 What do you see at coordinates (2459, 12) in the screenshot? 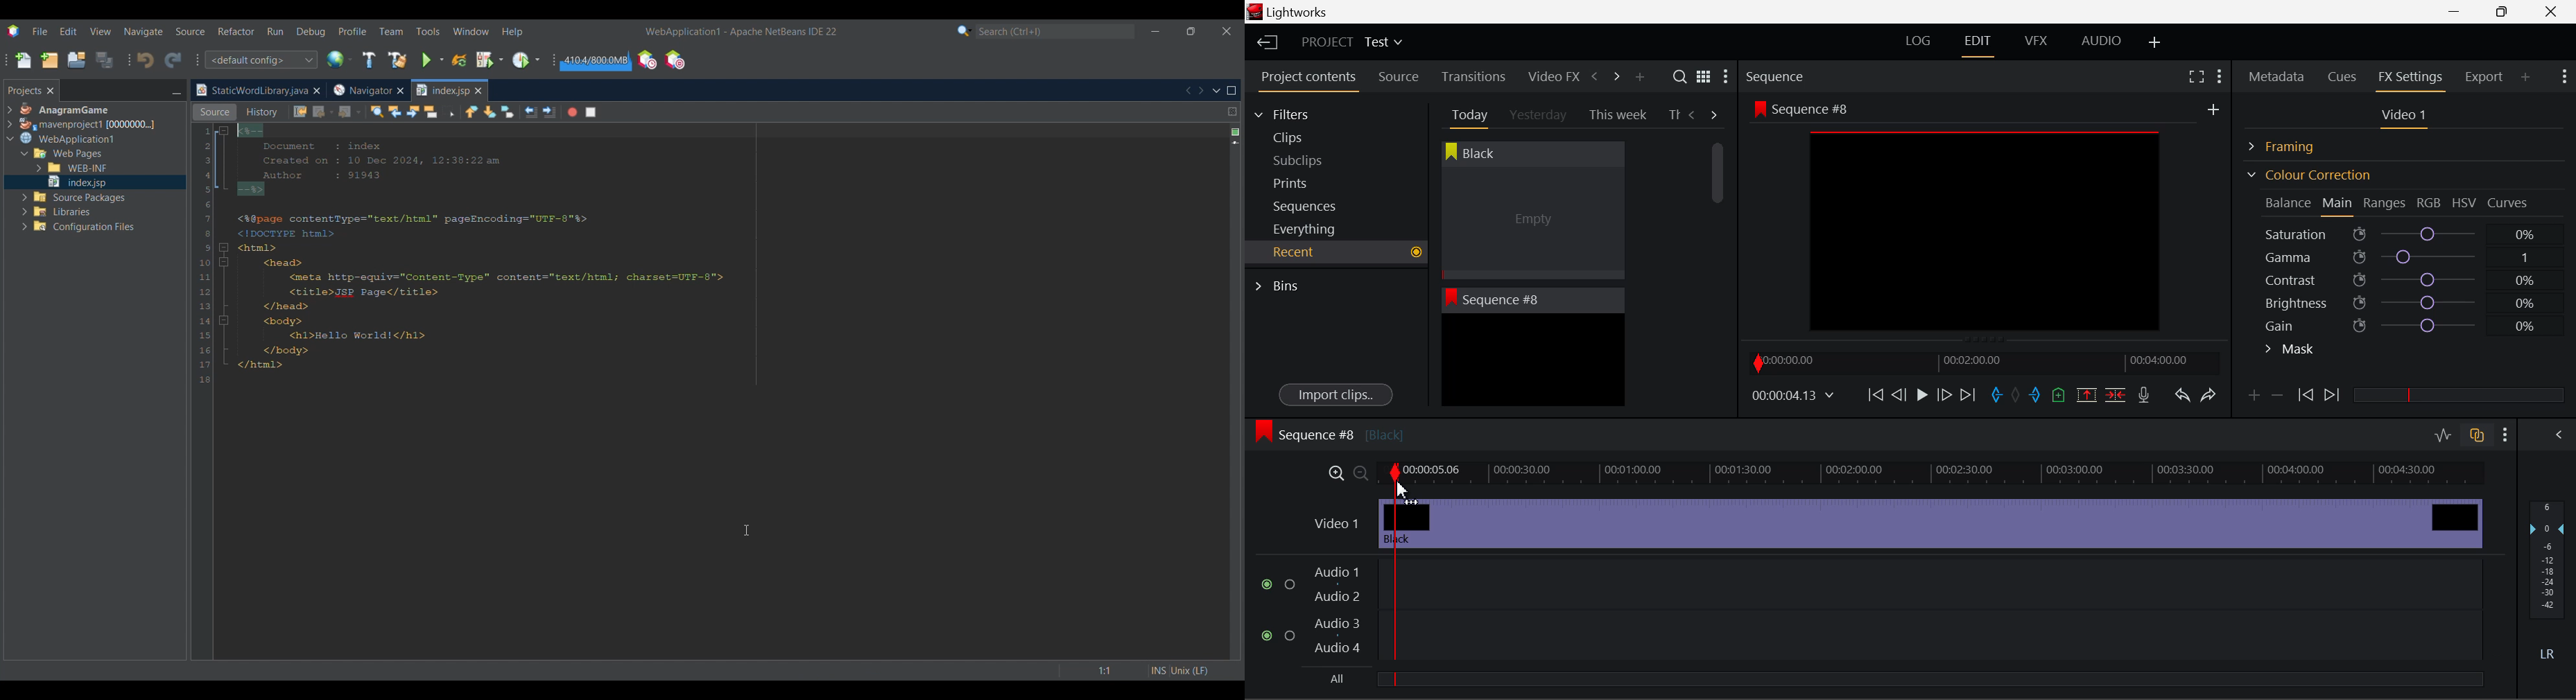
I see `Restore Down` at bounding box center [2459, 12].